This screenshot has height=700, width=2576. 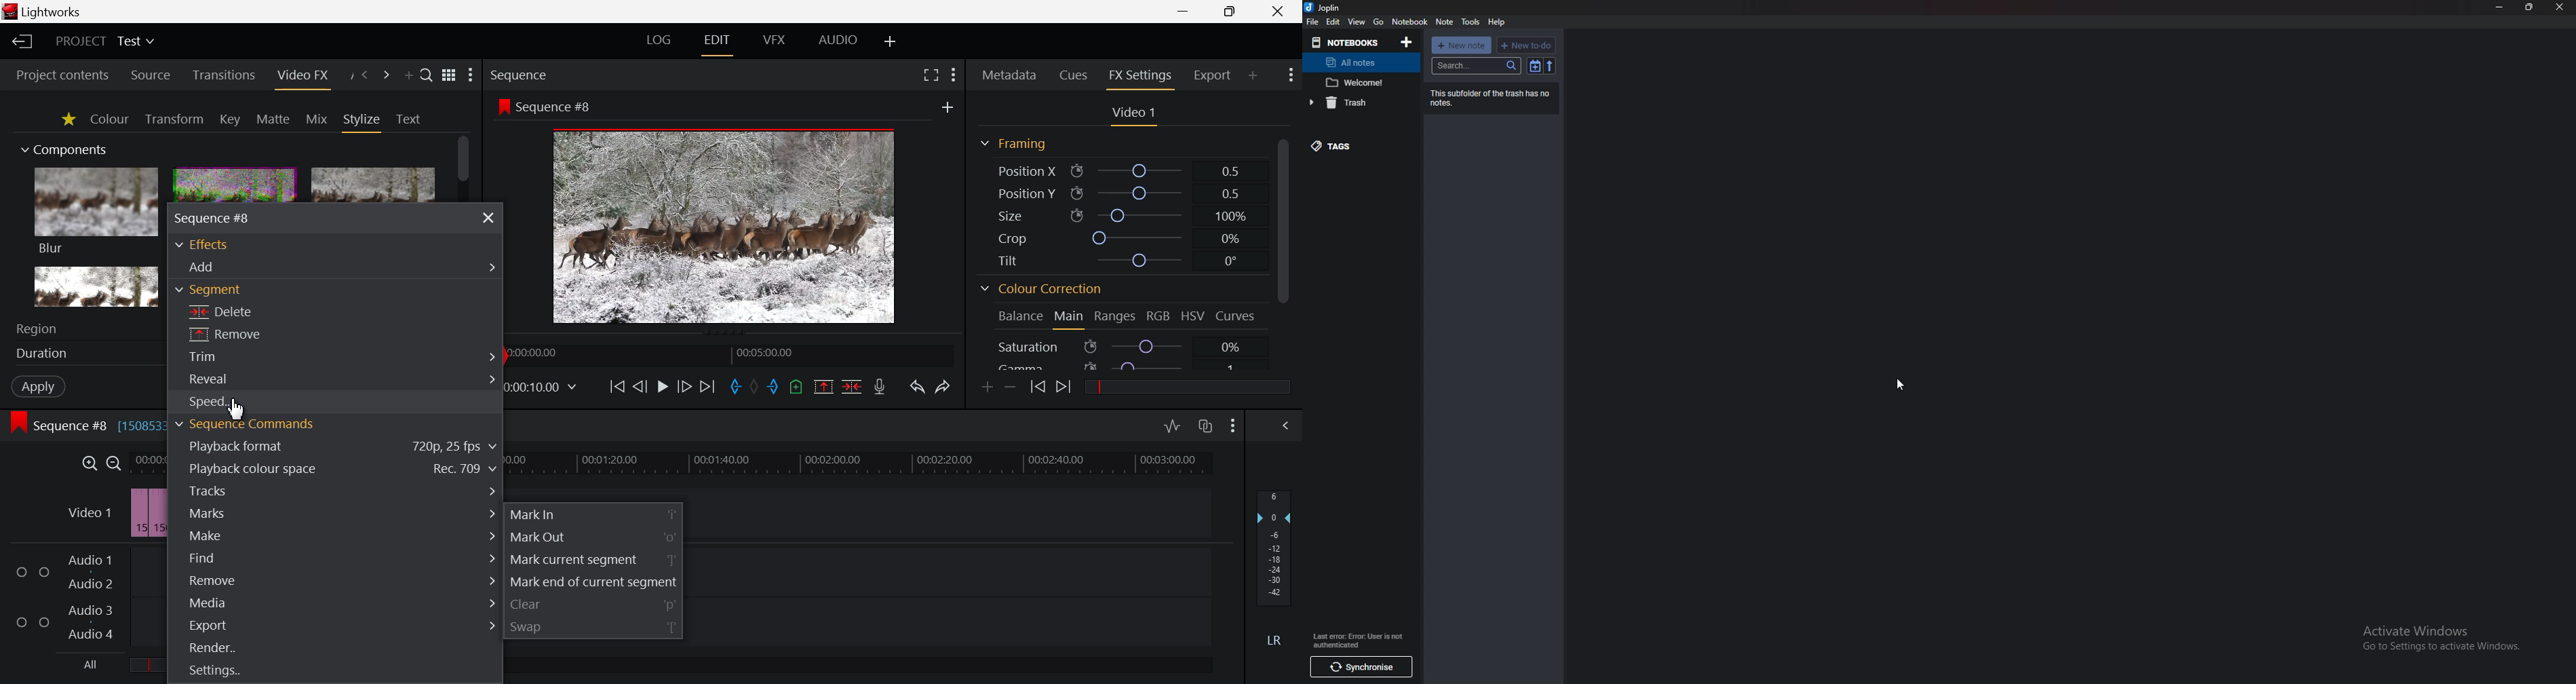 What do you see at coordinates (861, 463) in the screenshot?
I see `Timeline Track` at bounding box center [861, 463].